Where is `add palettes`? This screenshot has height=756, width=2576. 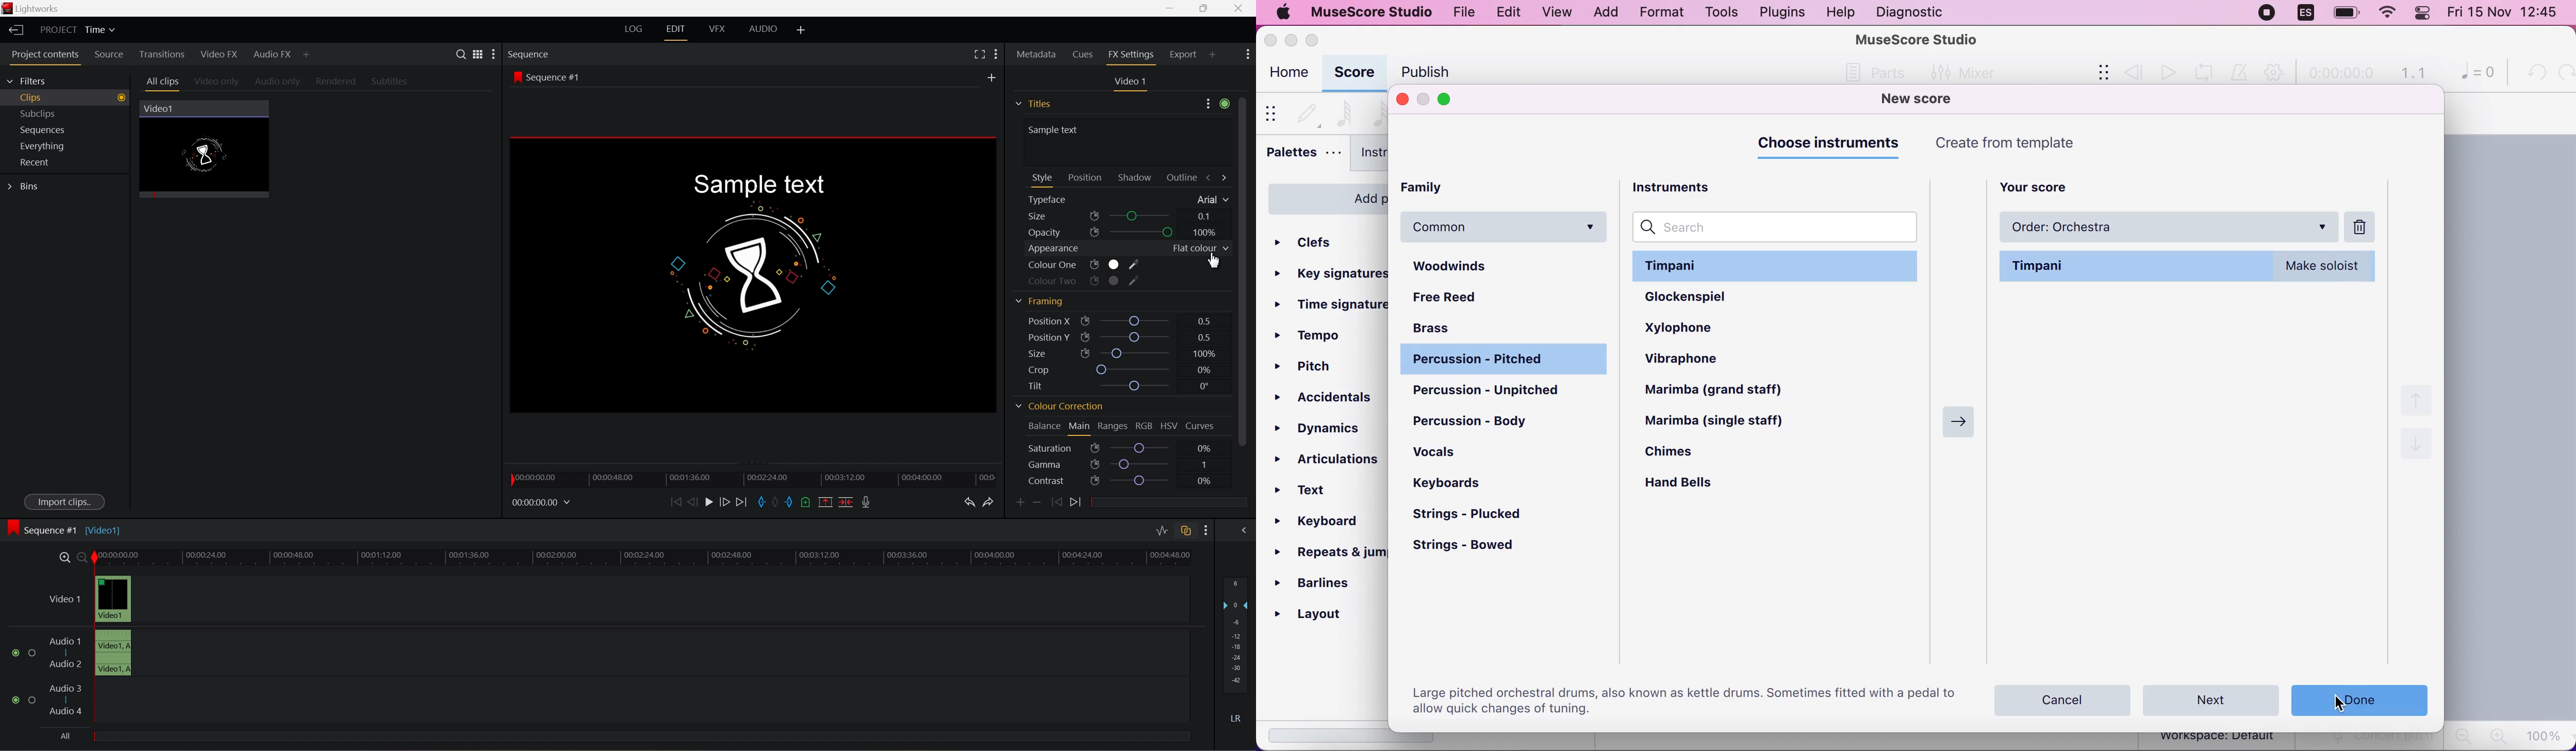 add palettes is located at coordinates (1323, 197).